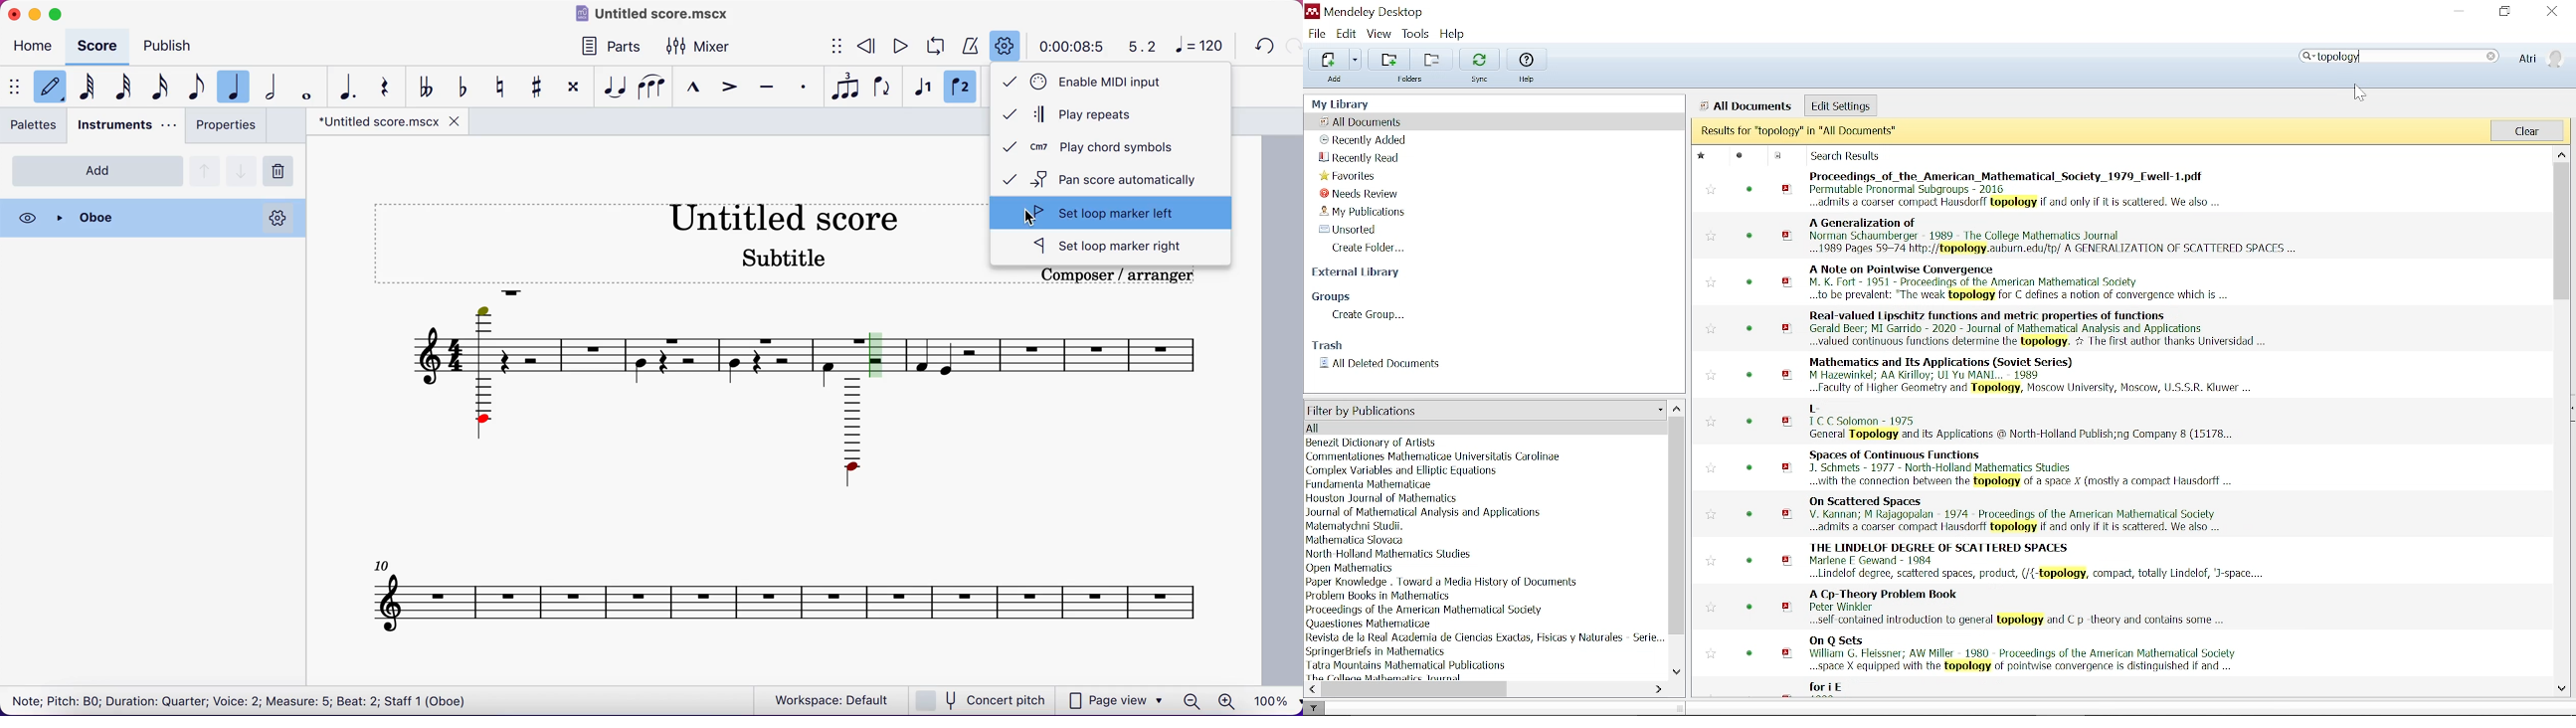 This screenshot has width=2576, height=728. Describe the element at coordinates (1365, 212) in the screenshot. I see `My publications` at that location.